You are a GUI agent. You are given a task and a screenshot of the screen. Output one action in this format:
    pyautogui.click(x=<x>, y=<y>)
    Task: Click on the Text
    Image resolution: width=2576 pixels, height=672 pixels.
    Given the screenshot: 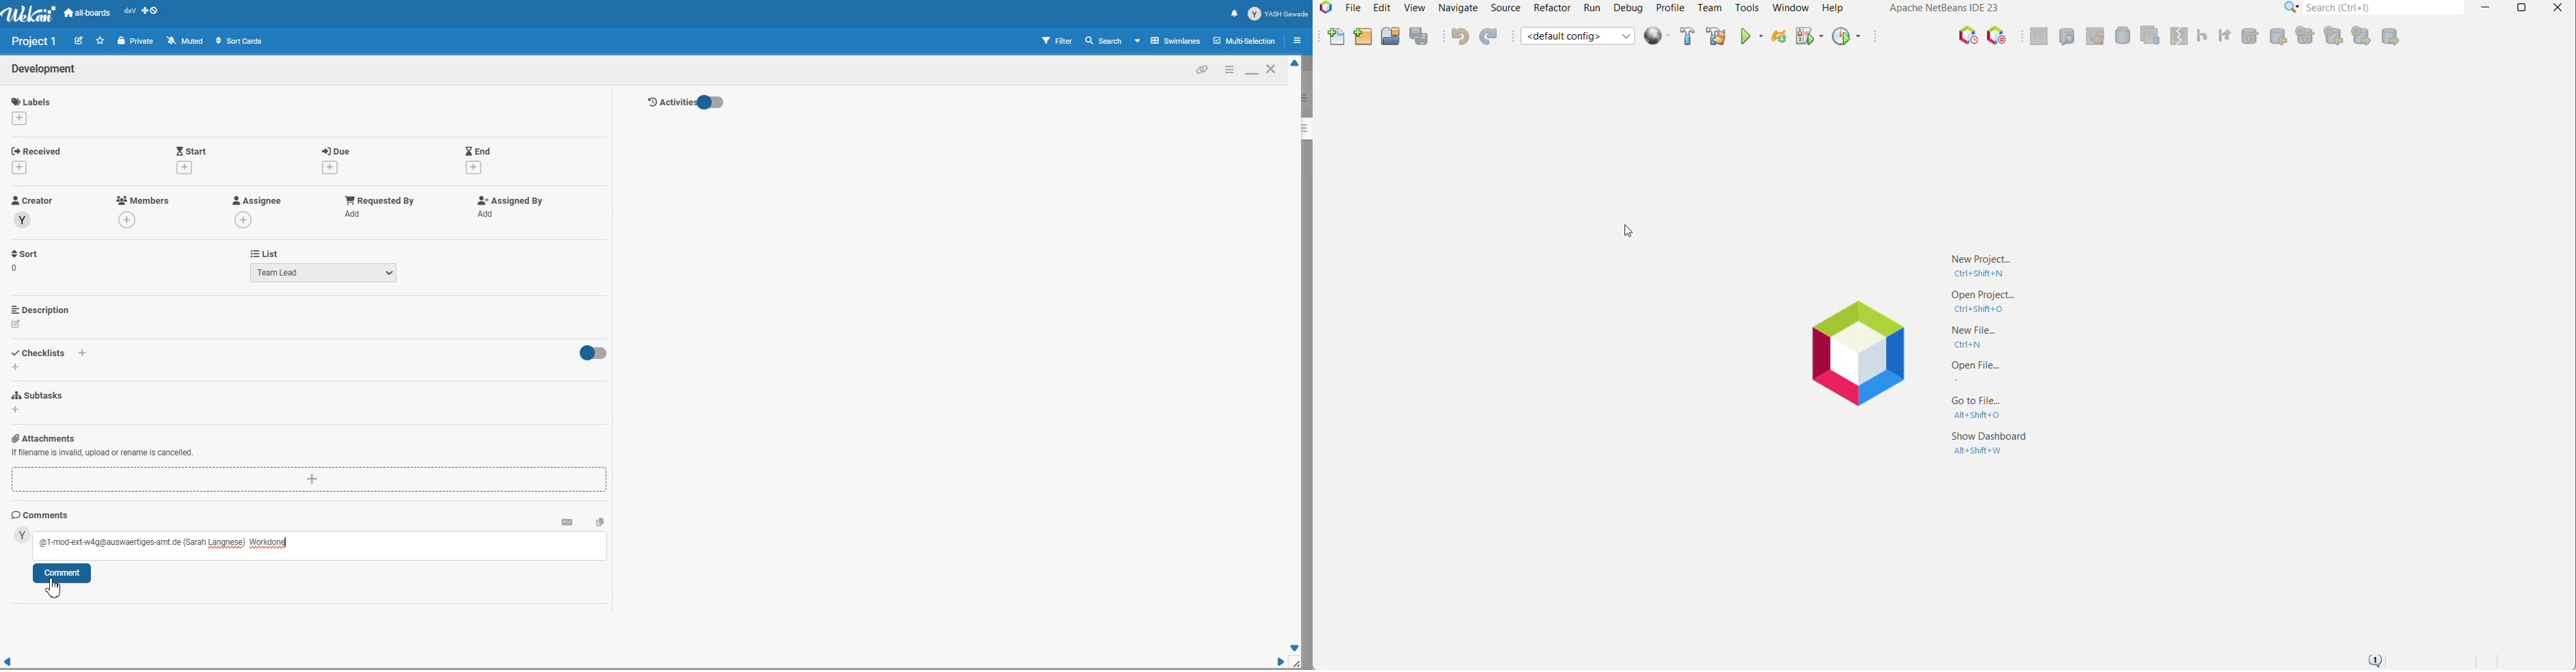 What is the action you would take?
    pyautogui.click(x=35, y=41)
    